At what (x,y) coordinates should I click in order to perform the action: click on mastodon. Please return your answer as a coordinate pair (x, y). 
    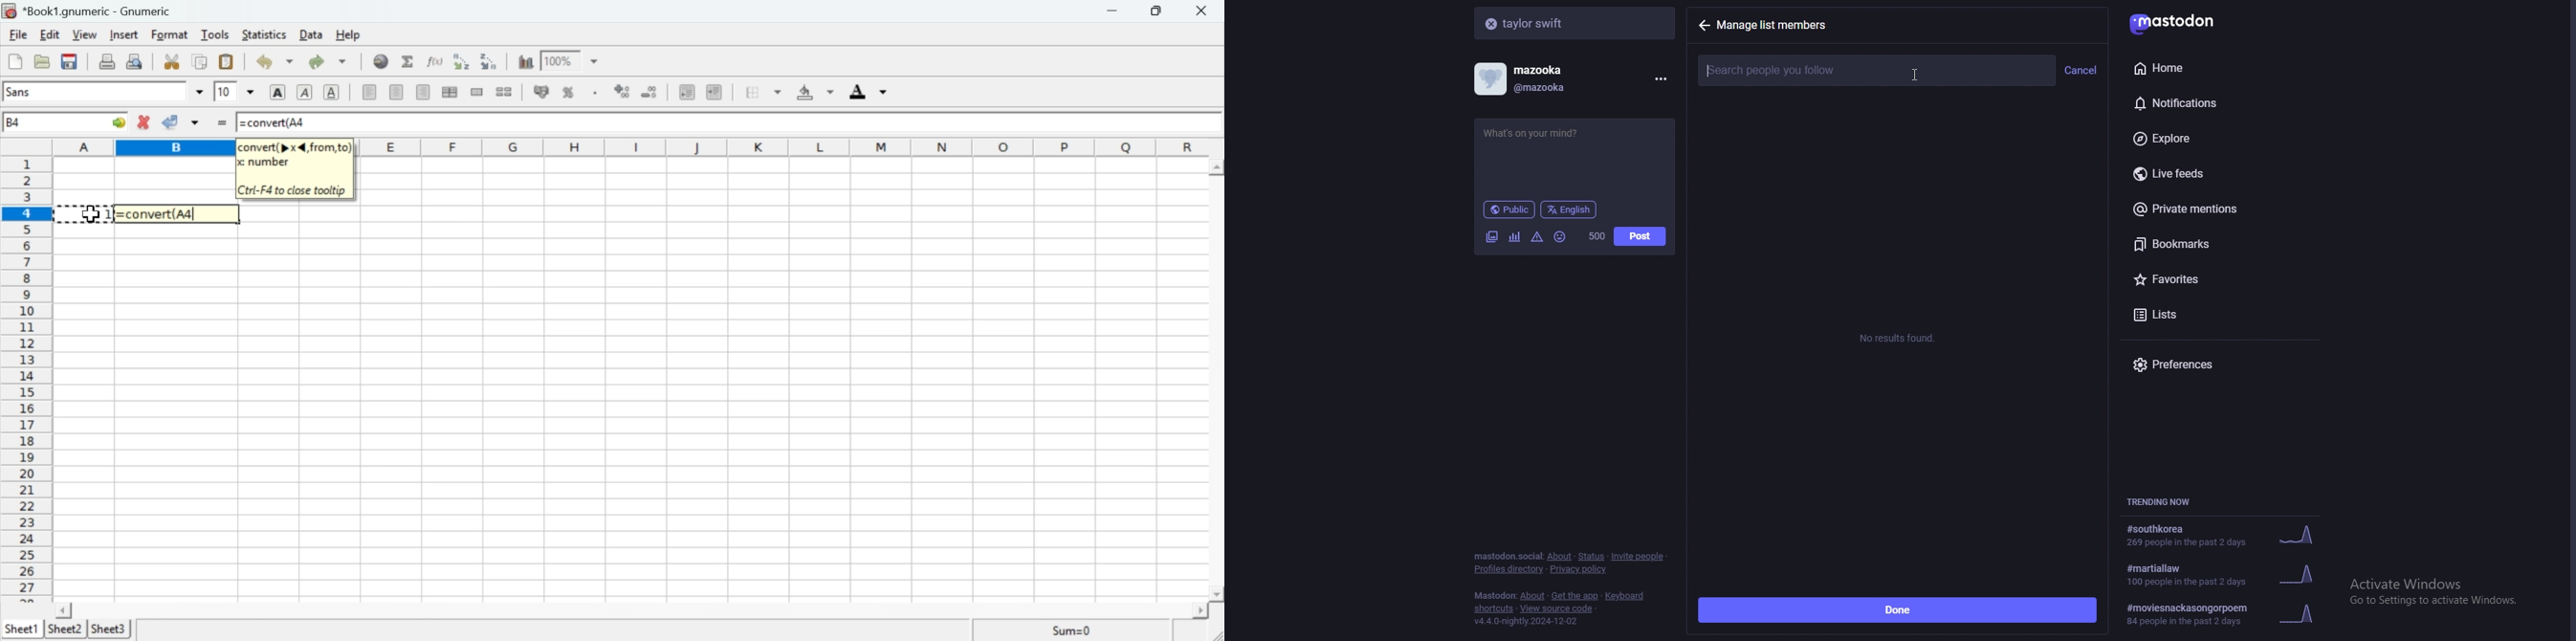
    Looking at the image, I should click on (1495, 596).